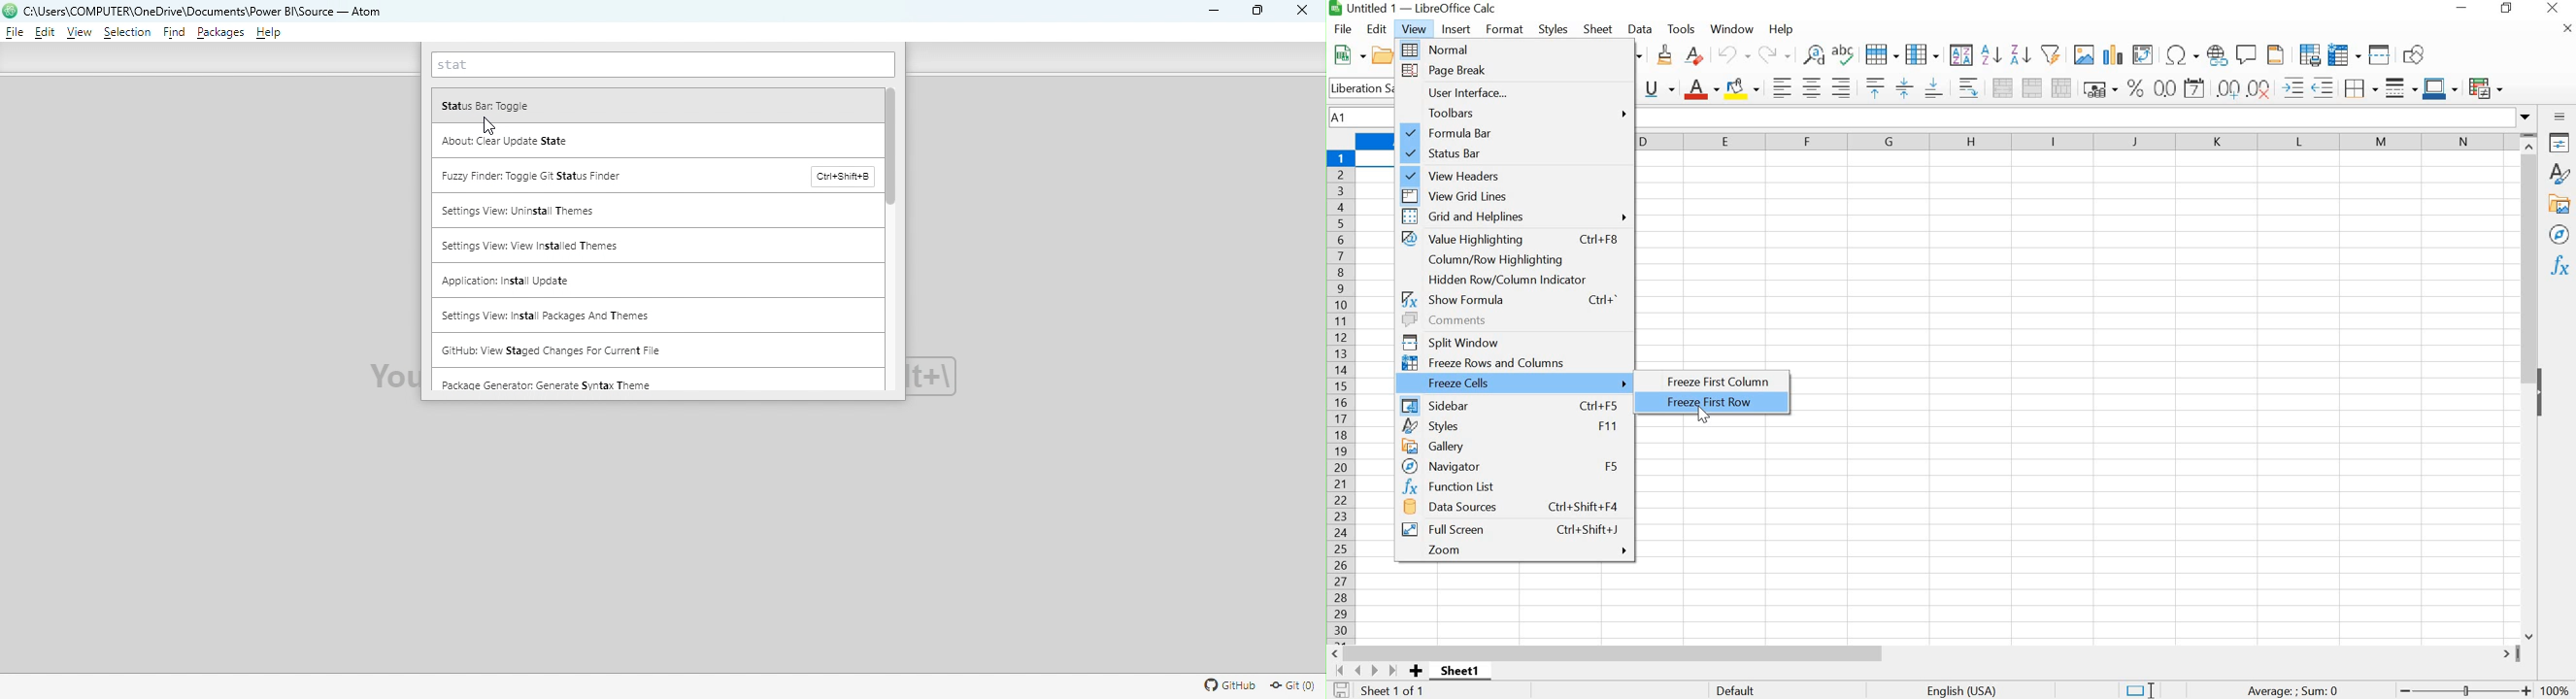 This screenshot has height=700, width=2576. Describe the element at coordinates (1457, 29) in the screenshot. I see `INSERT` at that location.